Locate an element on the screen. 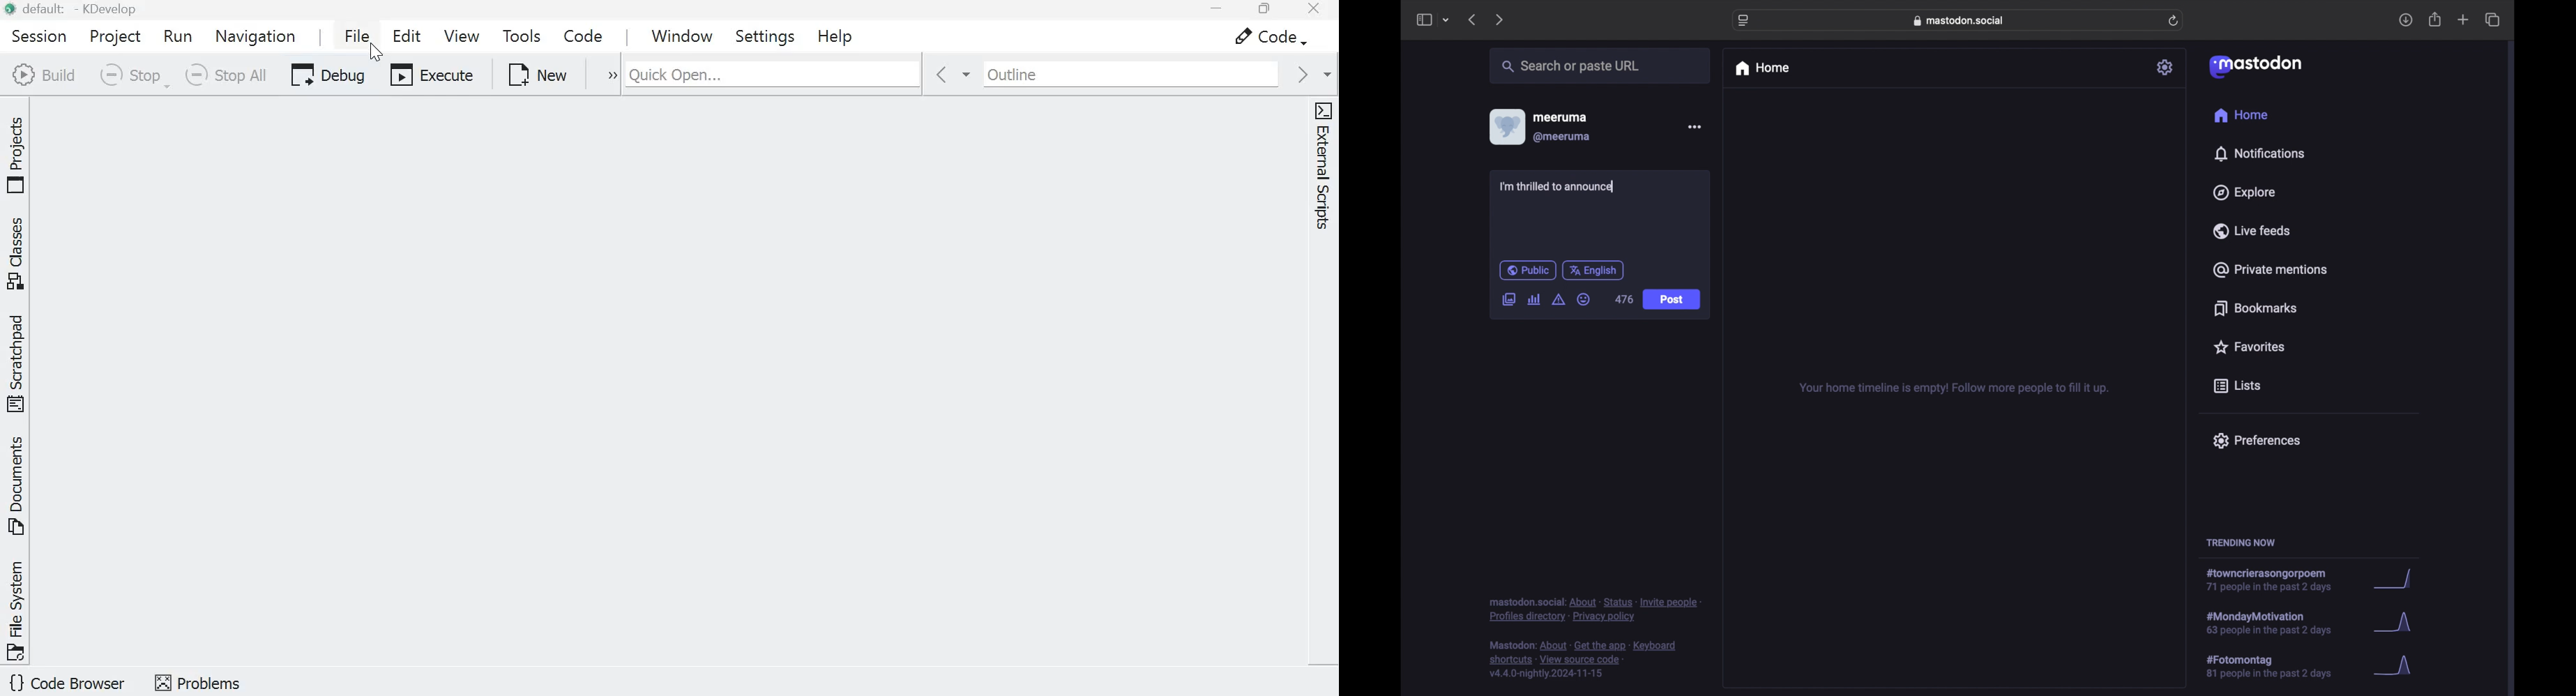 Image resolution: width=2576 pixels, height=700 pixels. add poll is located at coordinates (1535, 300).